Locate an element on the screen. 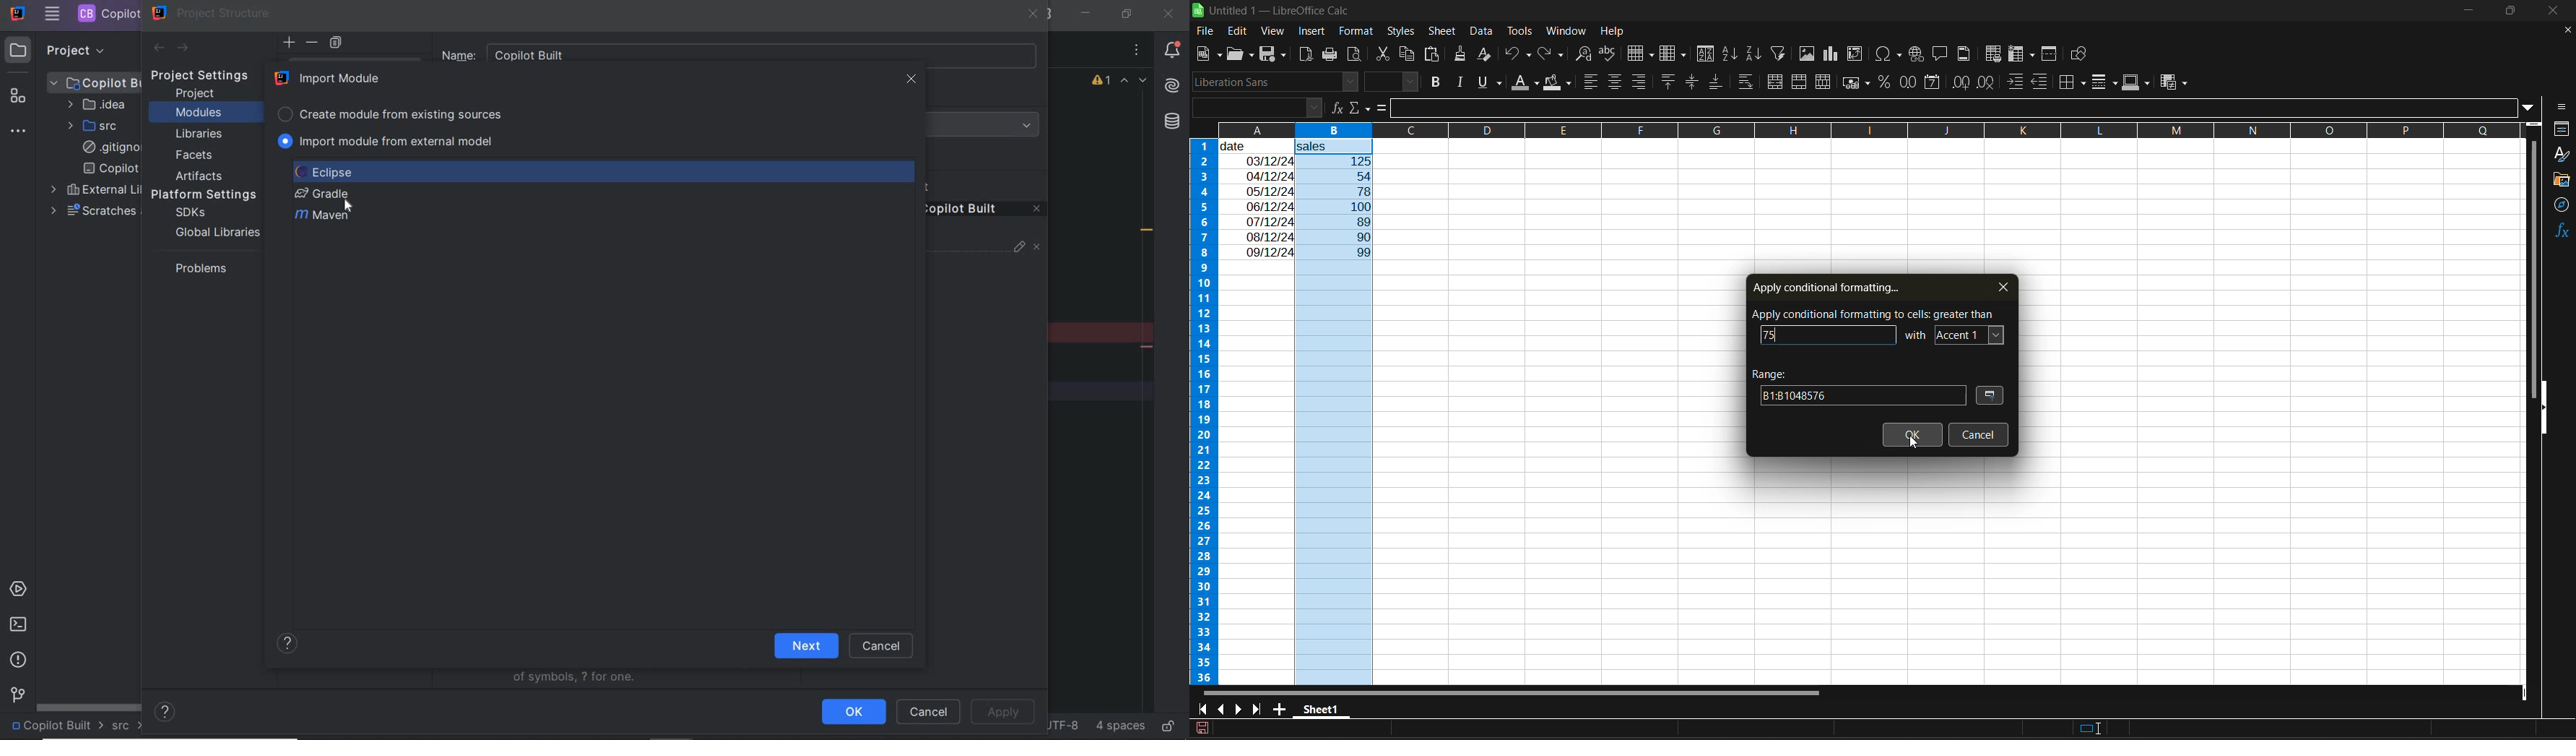  window is located at coordinates (1565, 33).